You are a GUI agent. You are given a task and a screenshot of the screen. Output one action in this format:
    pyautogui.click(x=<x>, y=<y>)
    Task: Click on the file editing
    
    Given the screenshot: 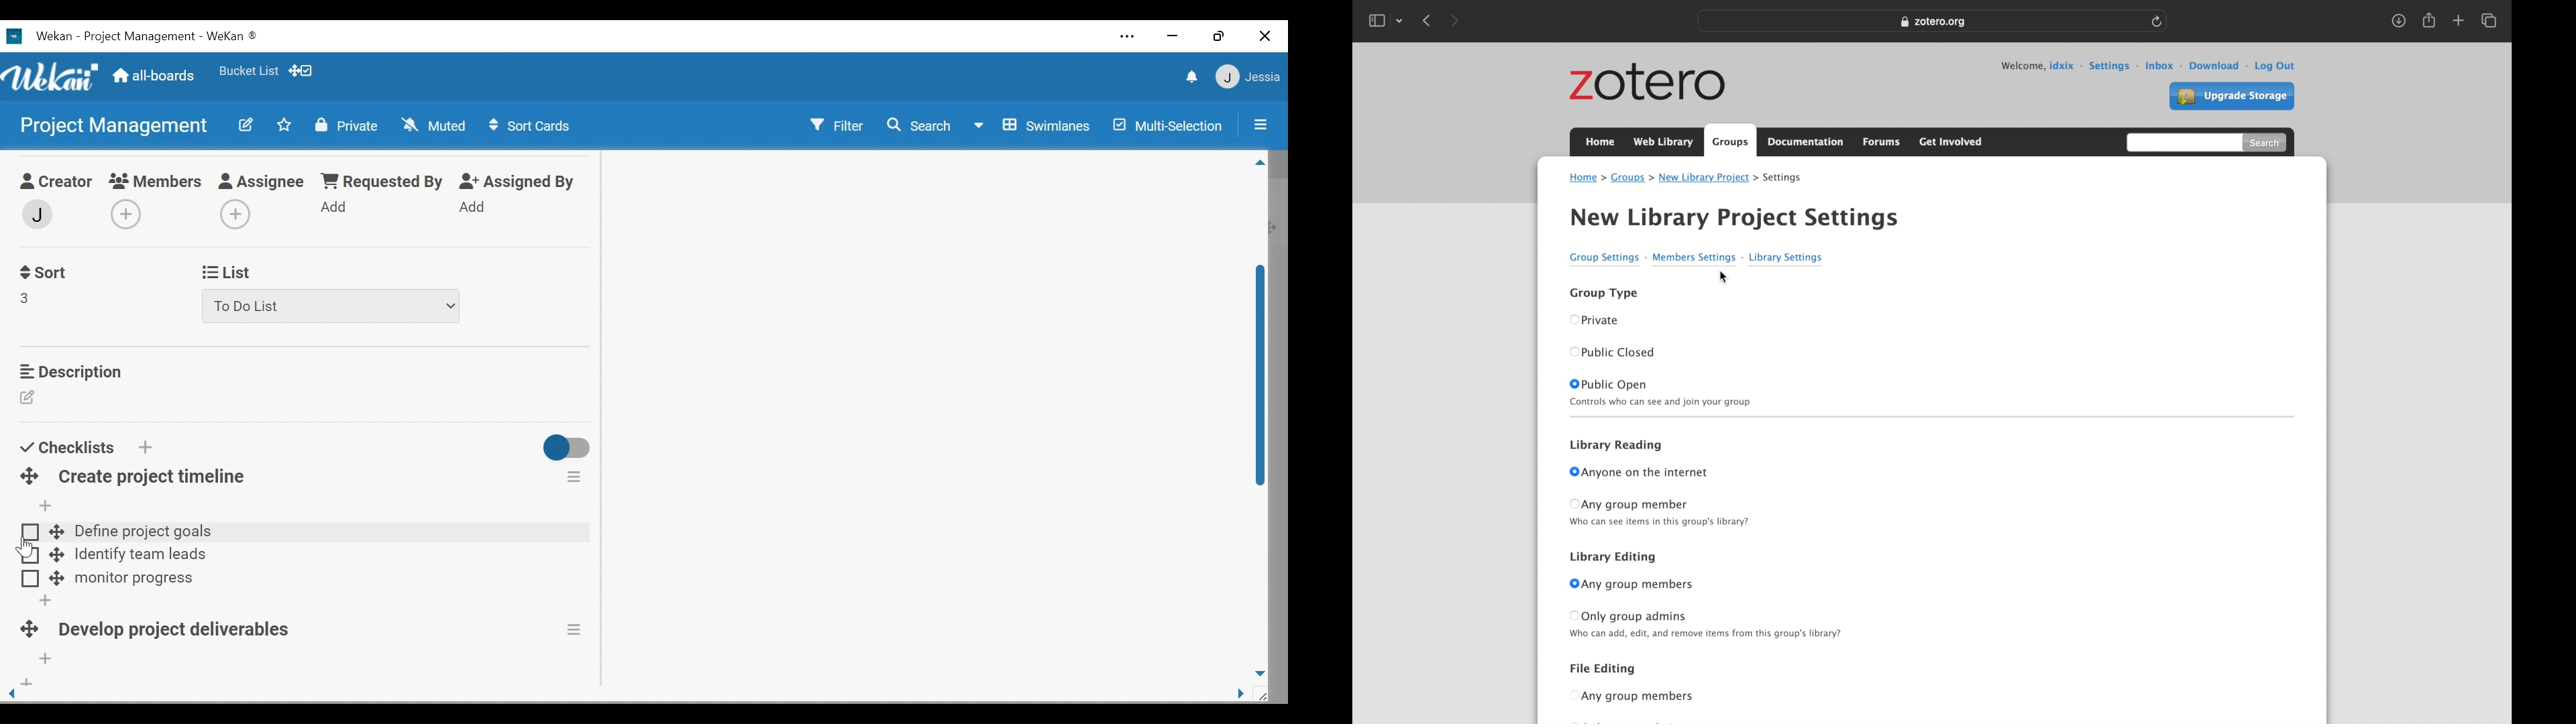 What is the action you would take?
    pyautogui.click(x=1601, y=668)
    